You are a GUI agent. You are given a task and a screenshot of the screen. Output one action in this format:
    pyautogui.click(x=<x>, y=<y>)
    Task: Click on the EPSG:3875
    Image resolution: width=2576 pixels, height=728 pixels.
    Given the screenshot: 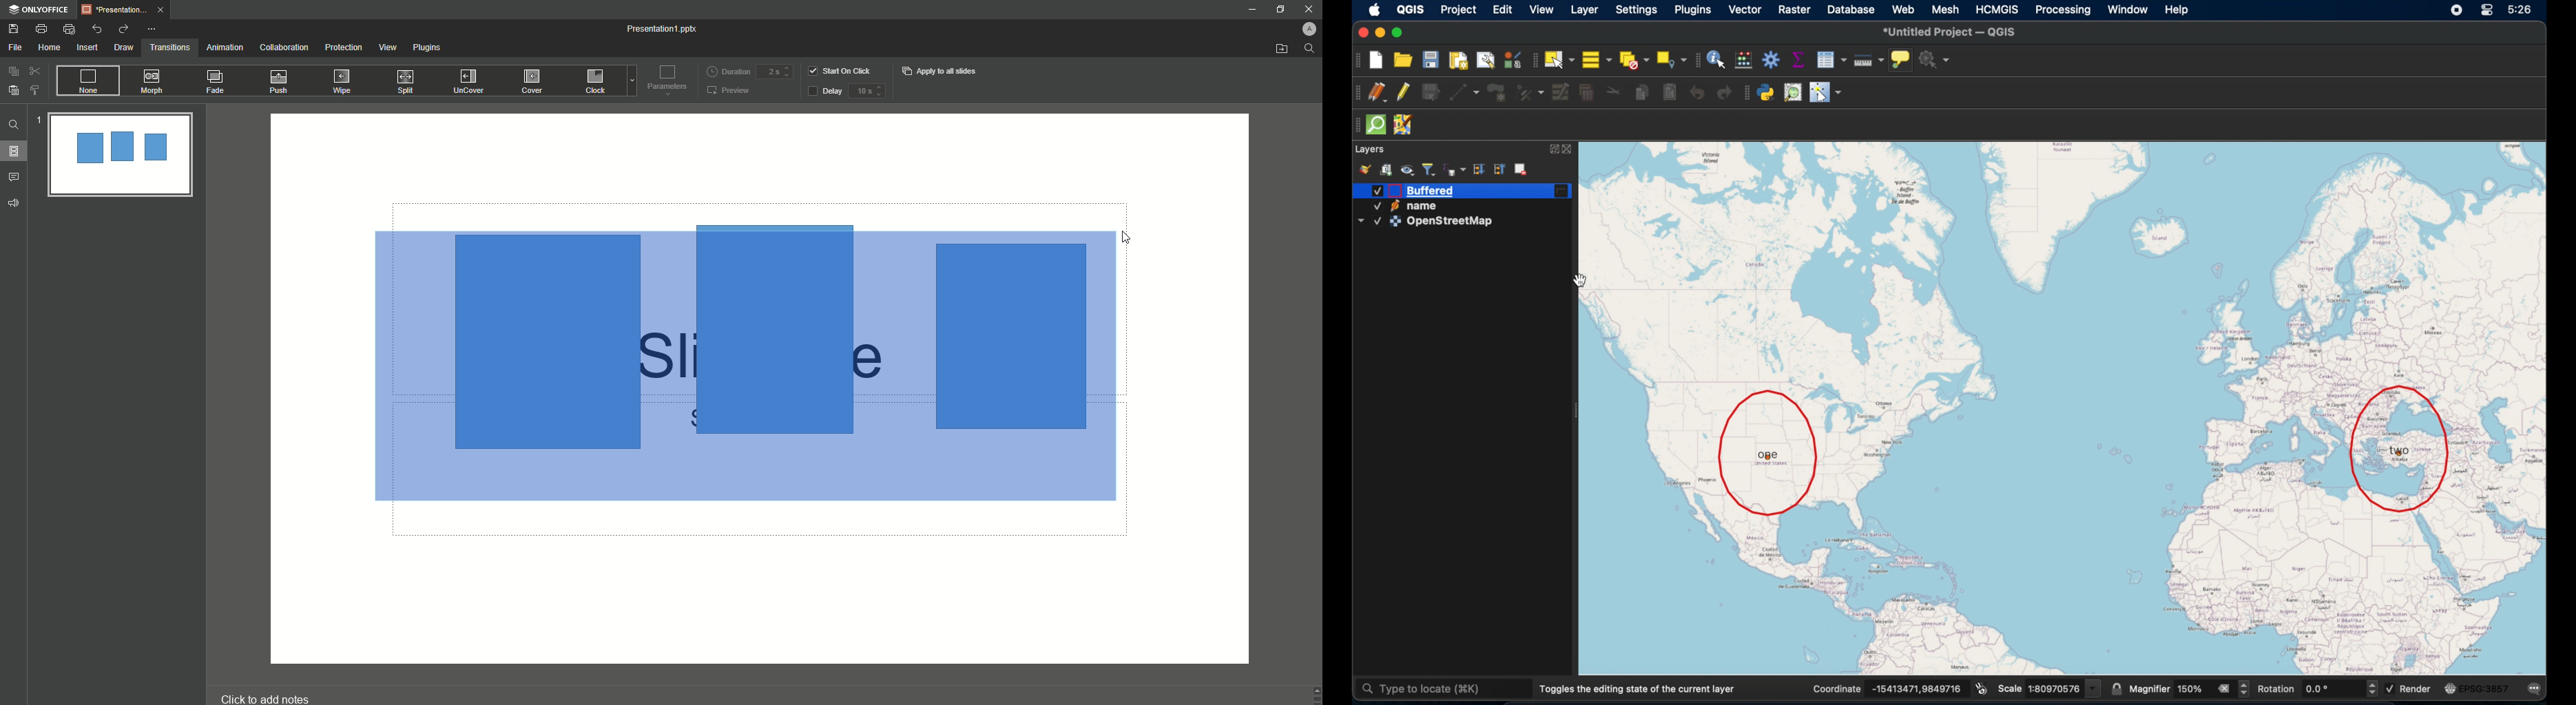 What is the action you would take?
    pyautogui.click(x=2486, y=689)
    